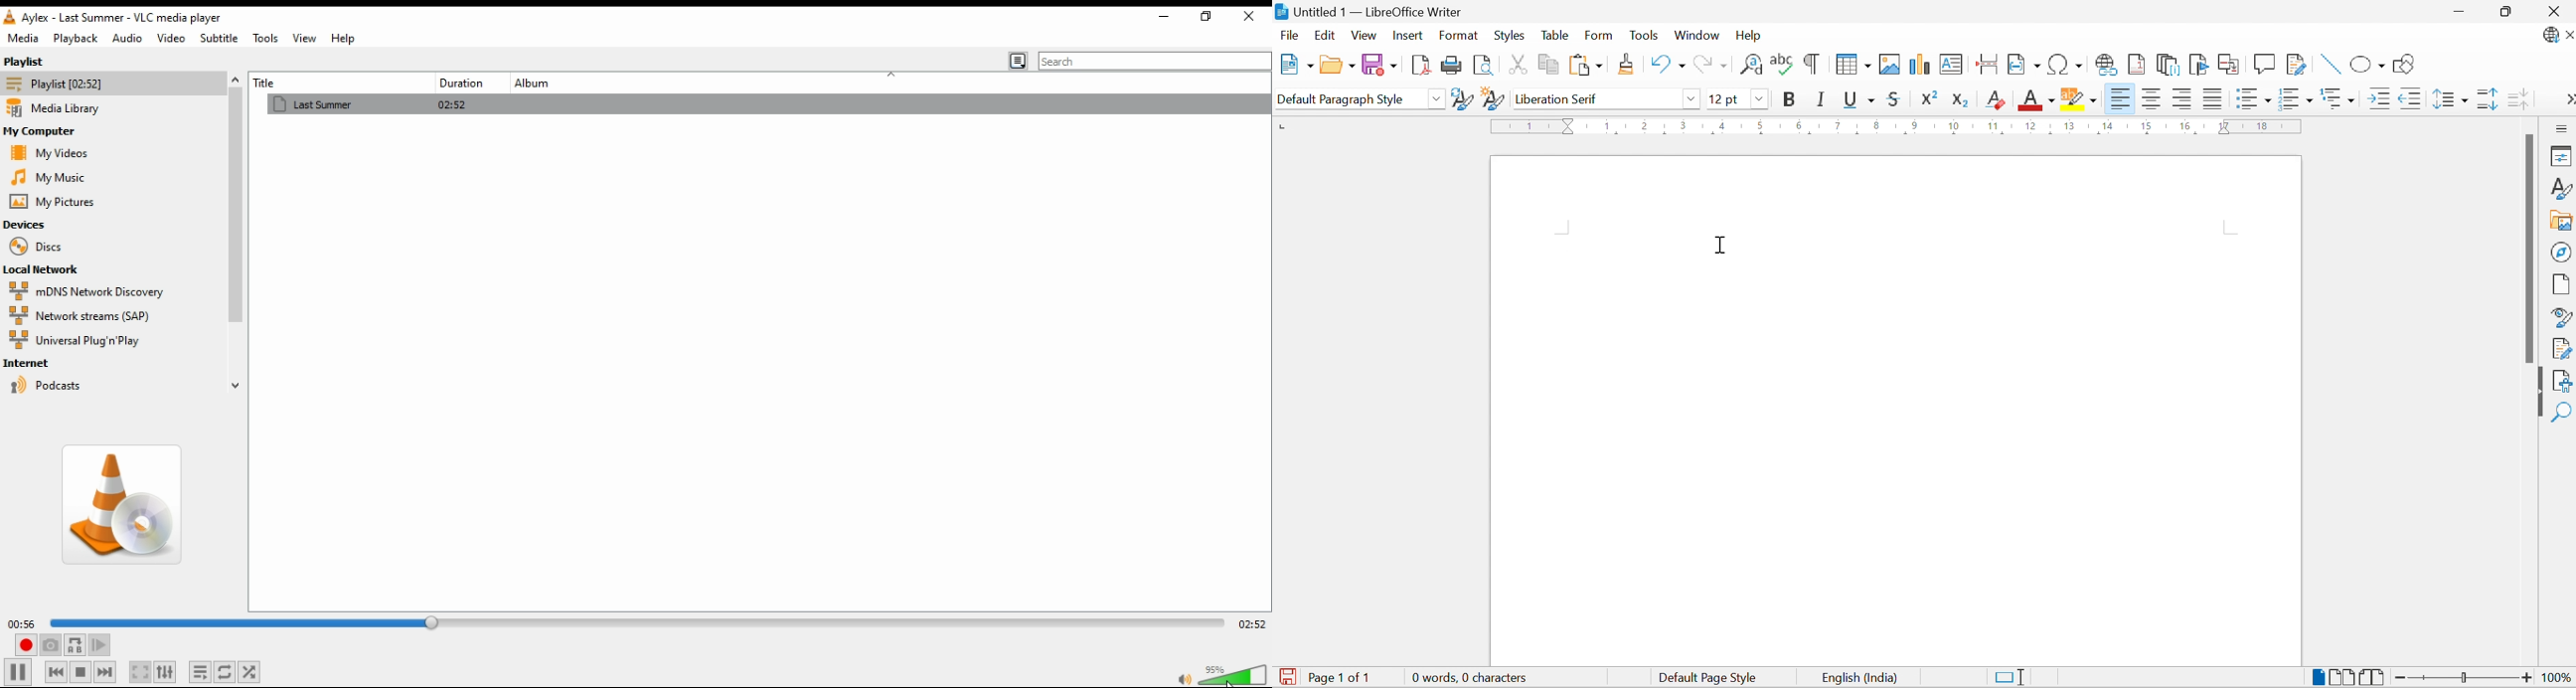  I want to click on Insert Chart, so click(1920, 64).